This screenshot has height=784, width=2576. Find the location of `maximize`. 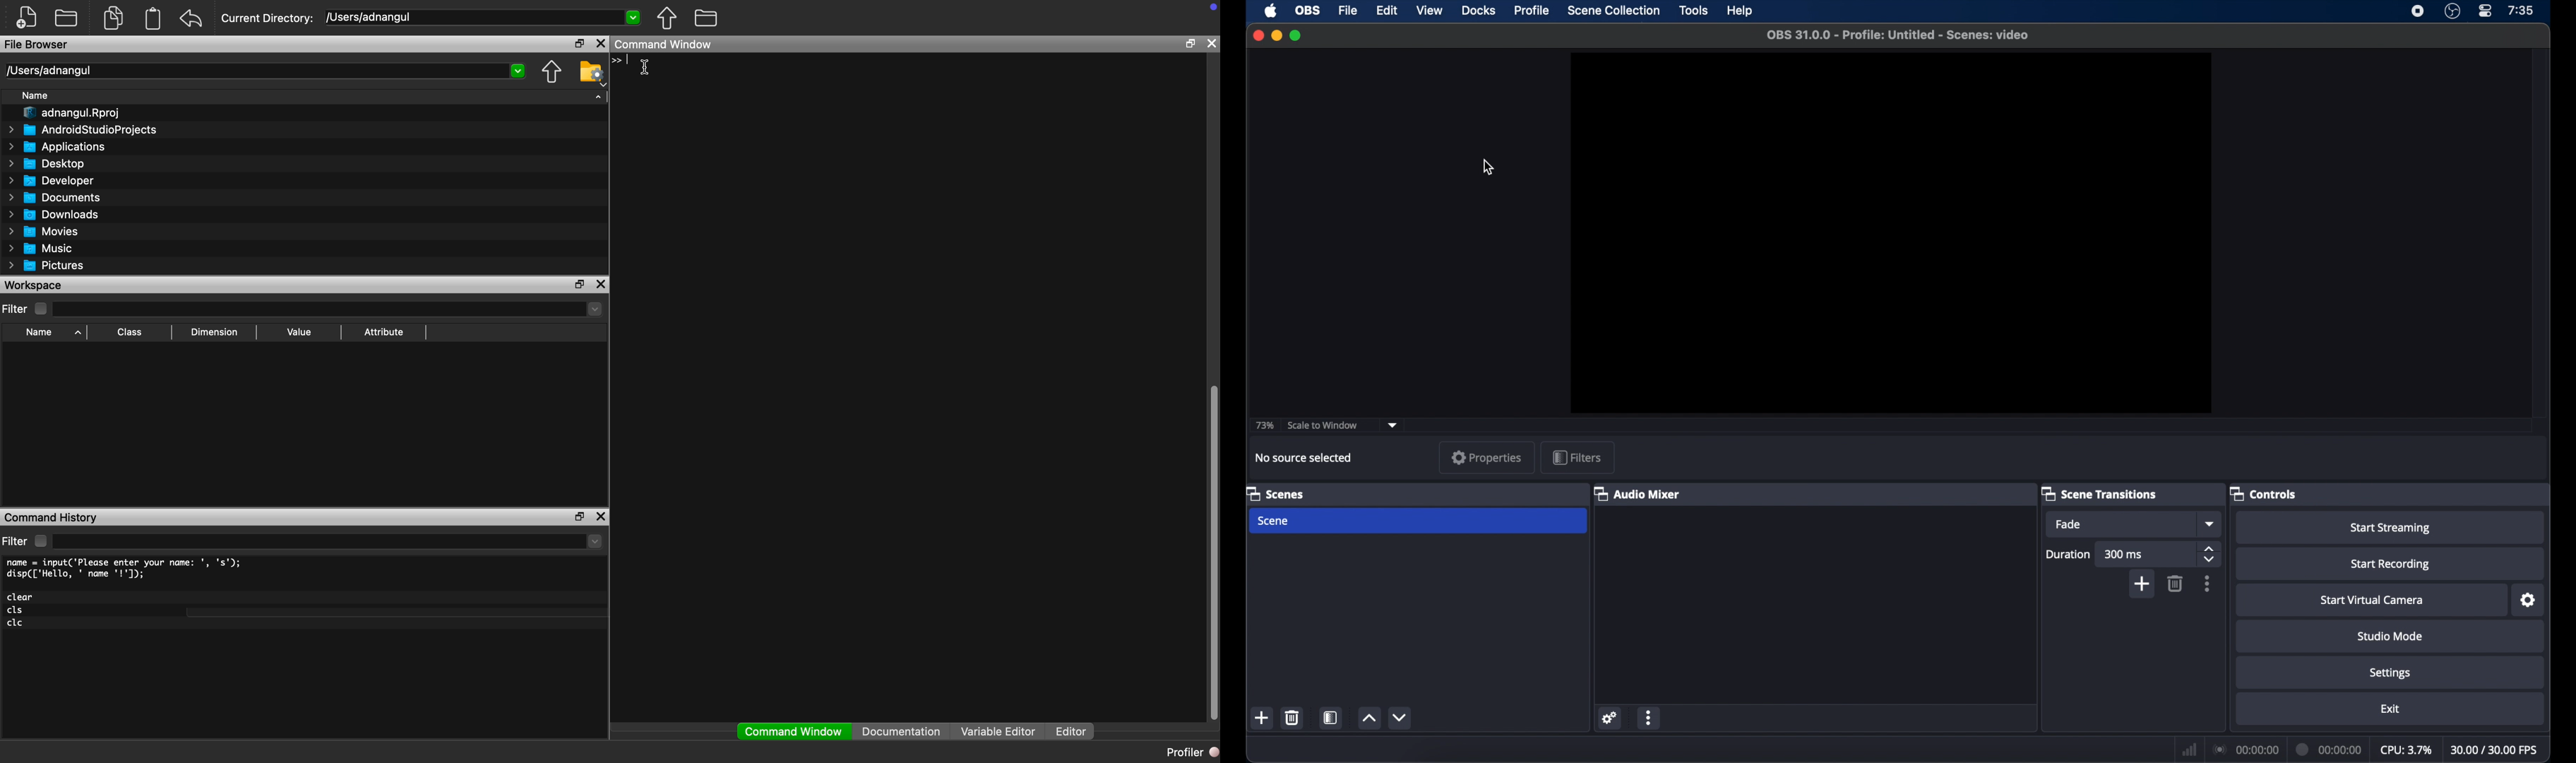

maximize is located at coordinates (578, 517).